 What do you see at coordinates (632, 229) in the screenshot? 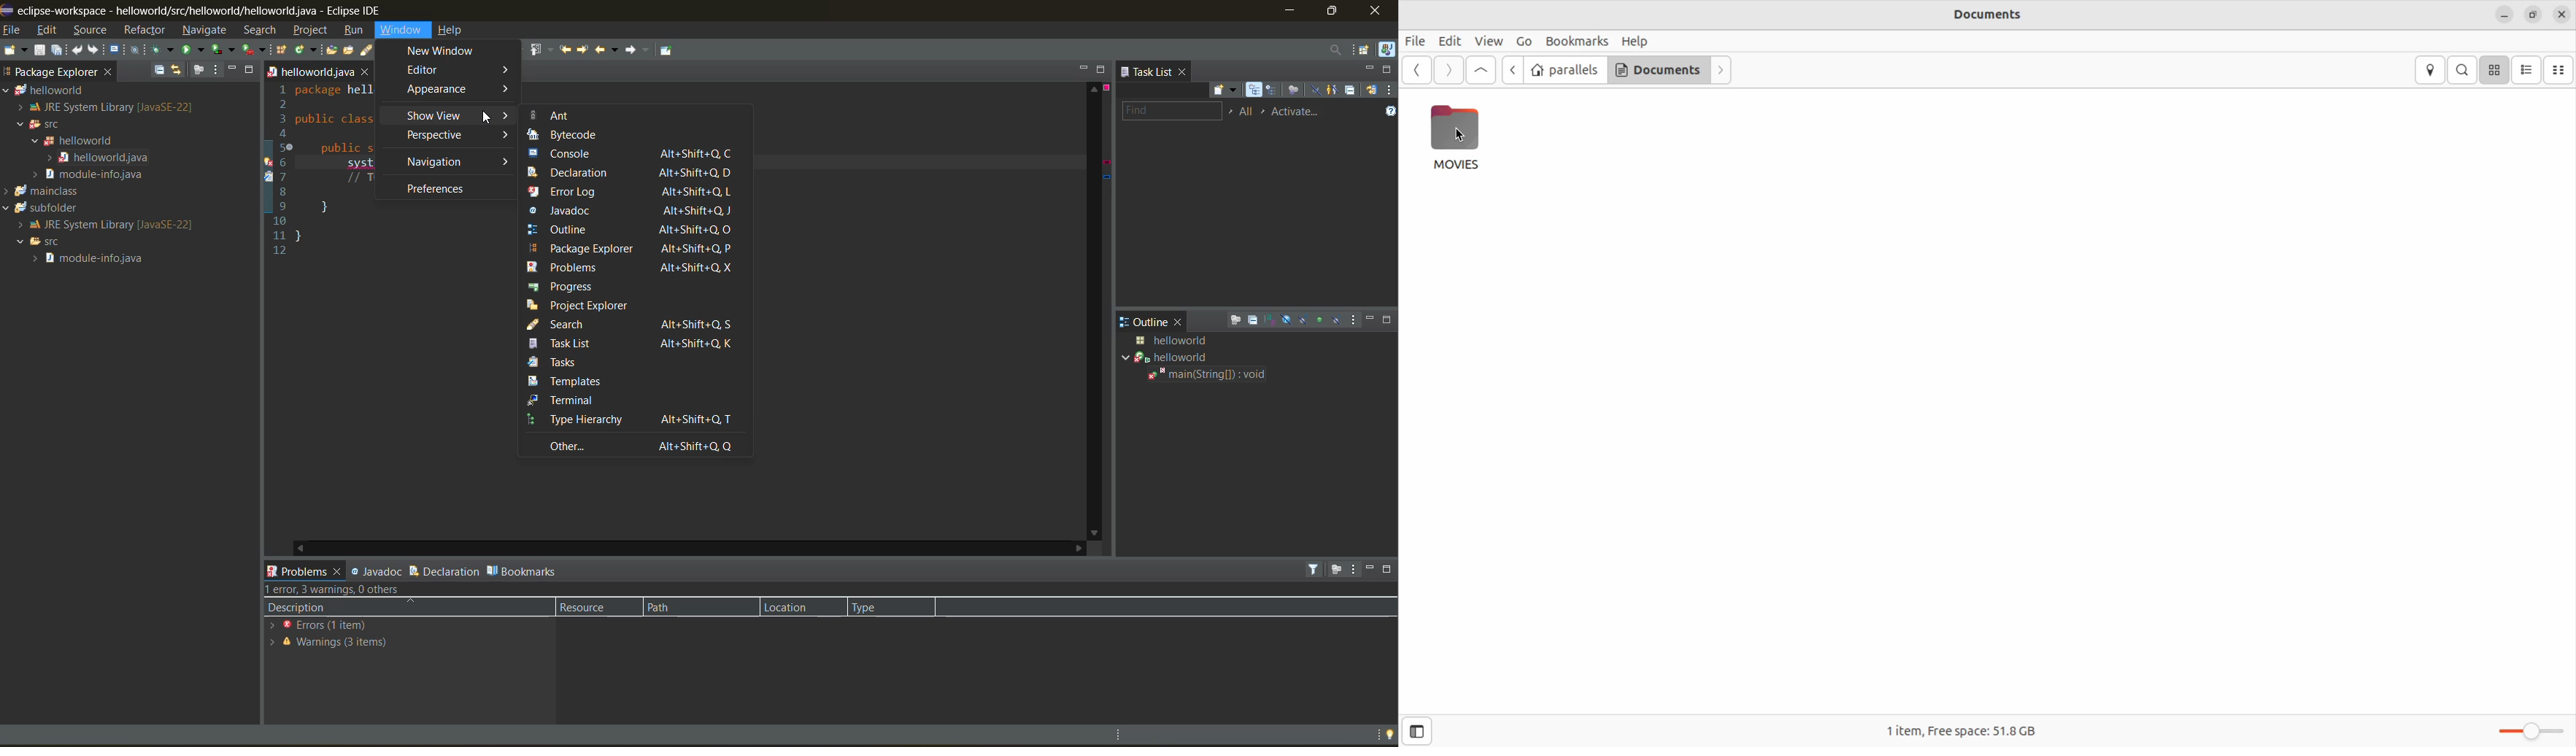
I see `outline` at bounding box center [632, 229].